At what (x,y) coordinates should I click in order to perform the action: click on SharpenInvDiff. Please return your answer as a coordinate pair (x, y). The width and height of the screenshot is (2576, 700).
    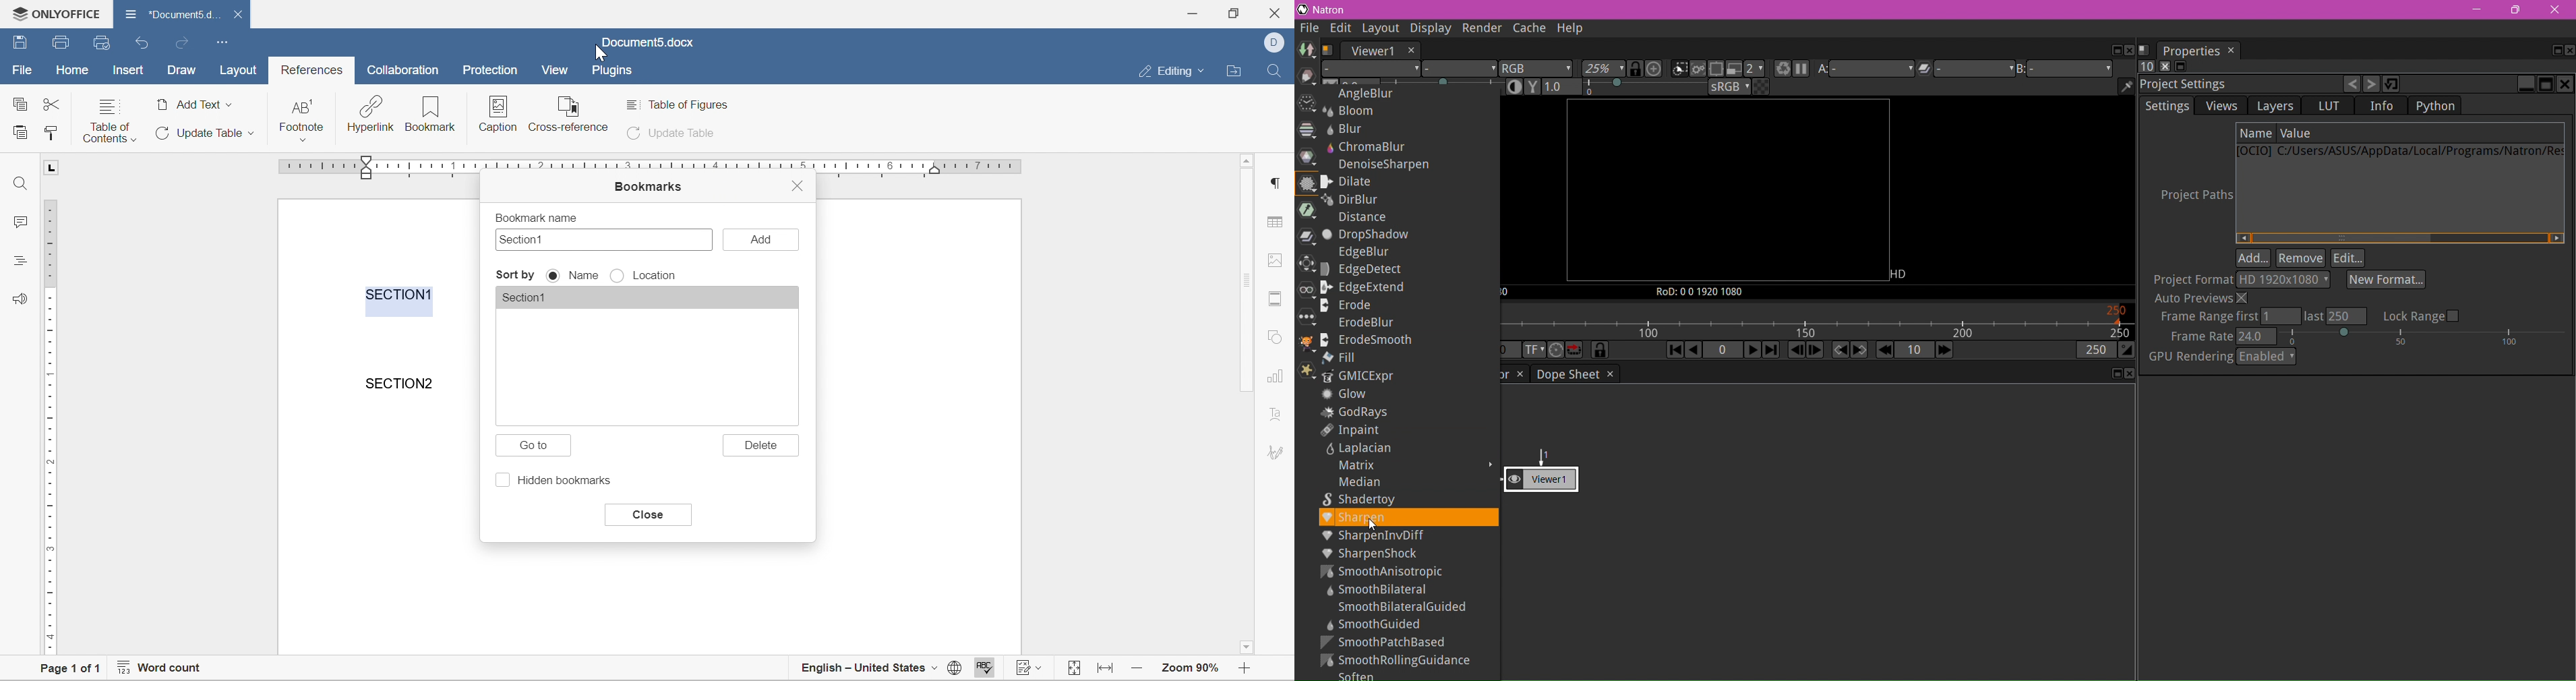
    Looking at the image, I should click on (1408, 536).